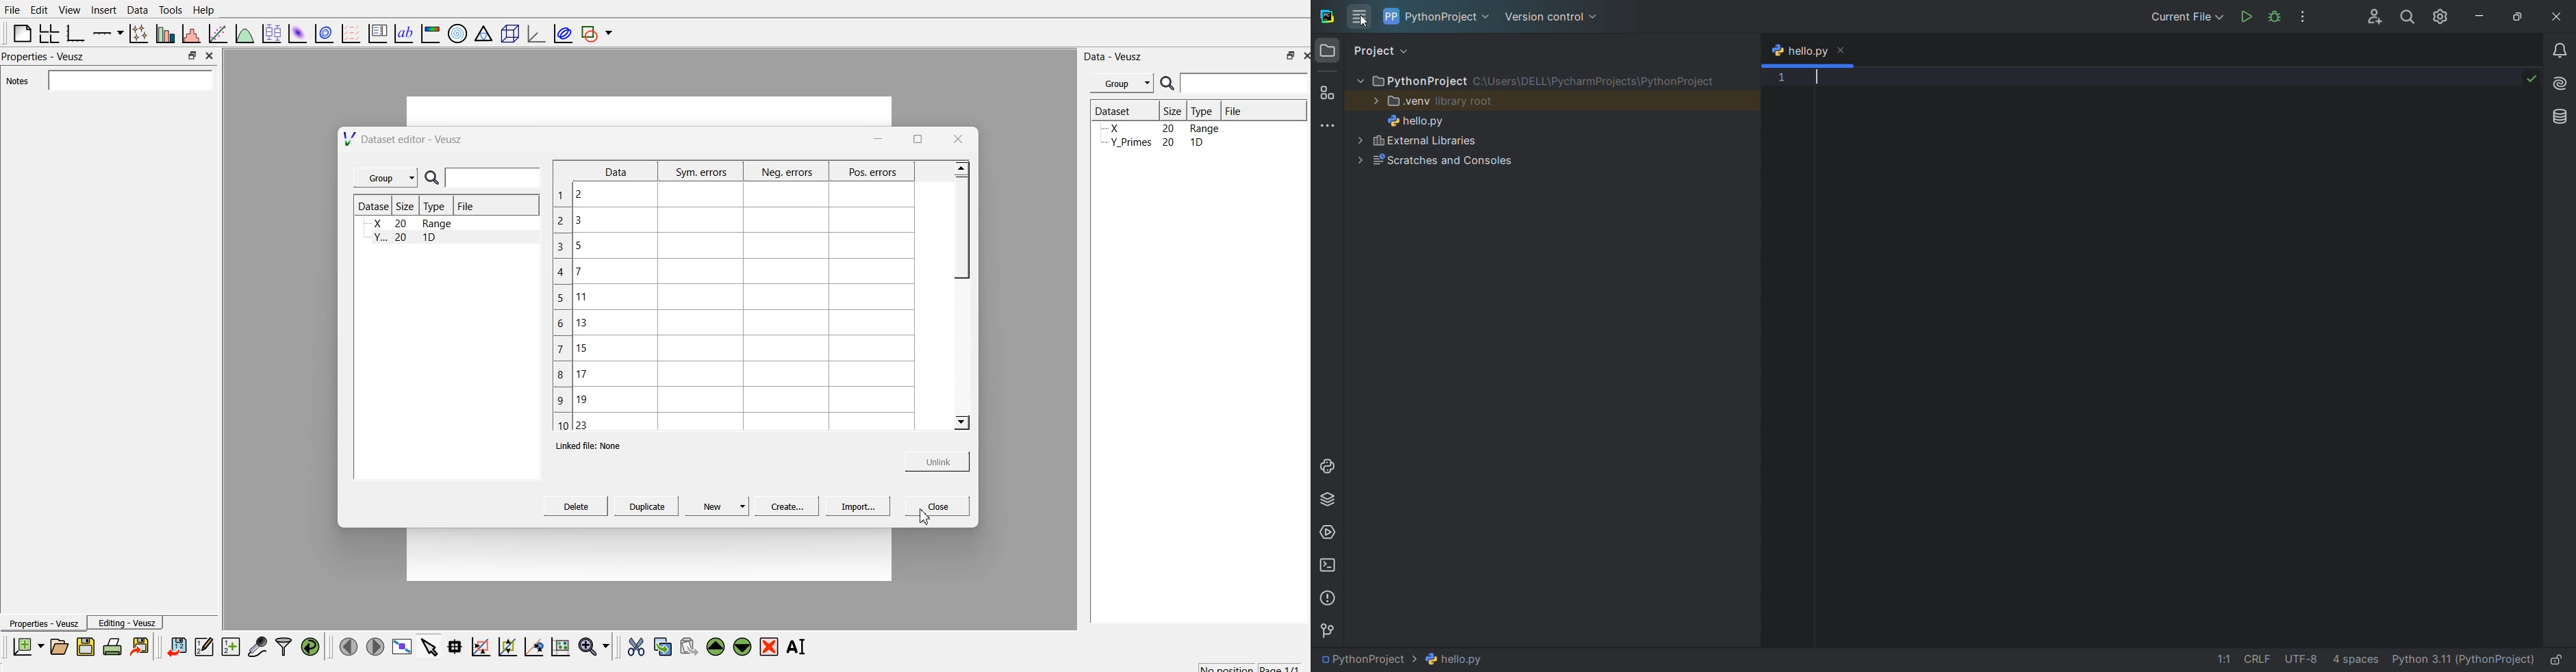 The height and width of the screenshot is (672, 2576). Describe the element at coordinates (402, 238) in the screenshot. I see `y... 20 10` at that location.